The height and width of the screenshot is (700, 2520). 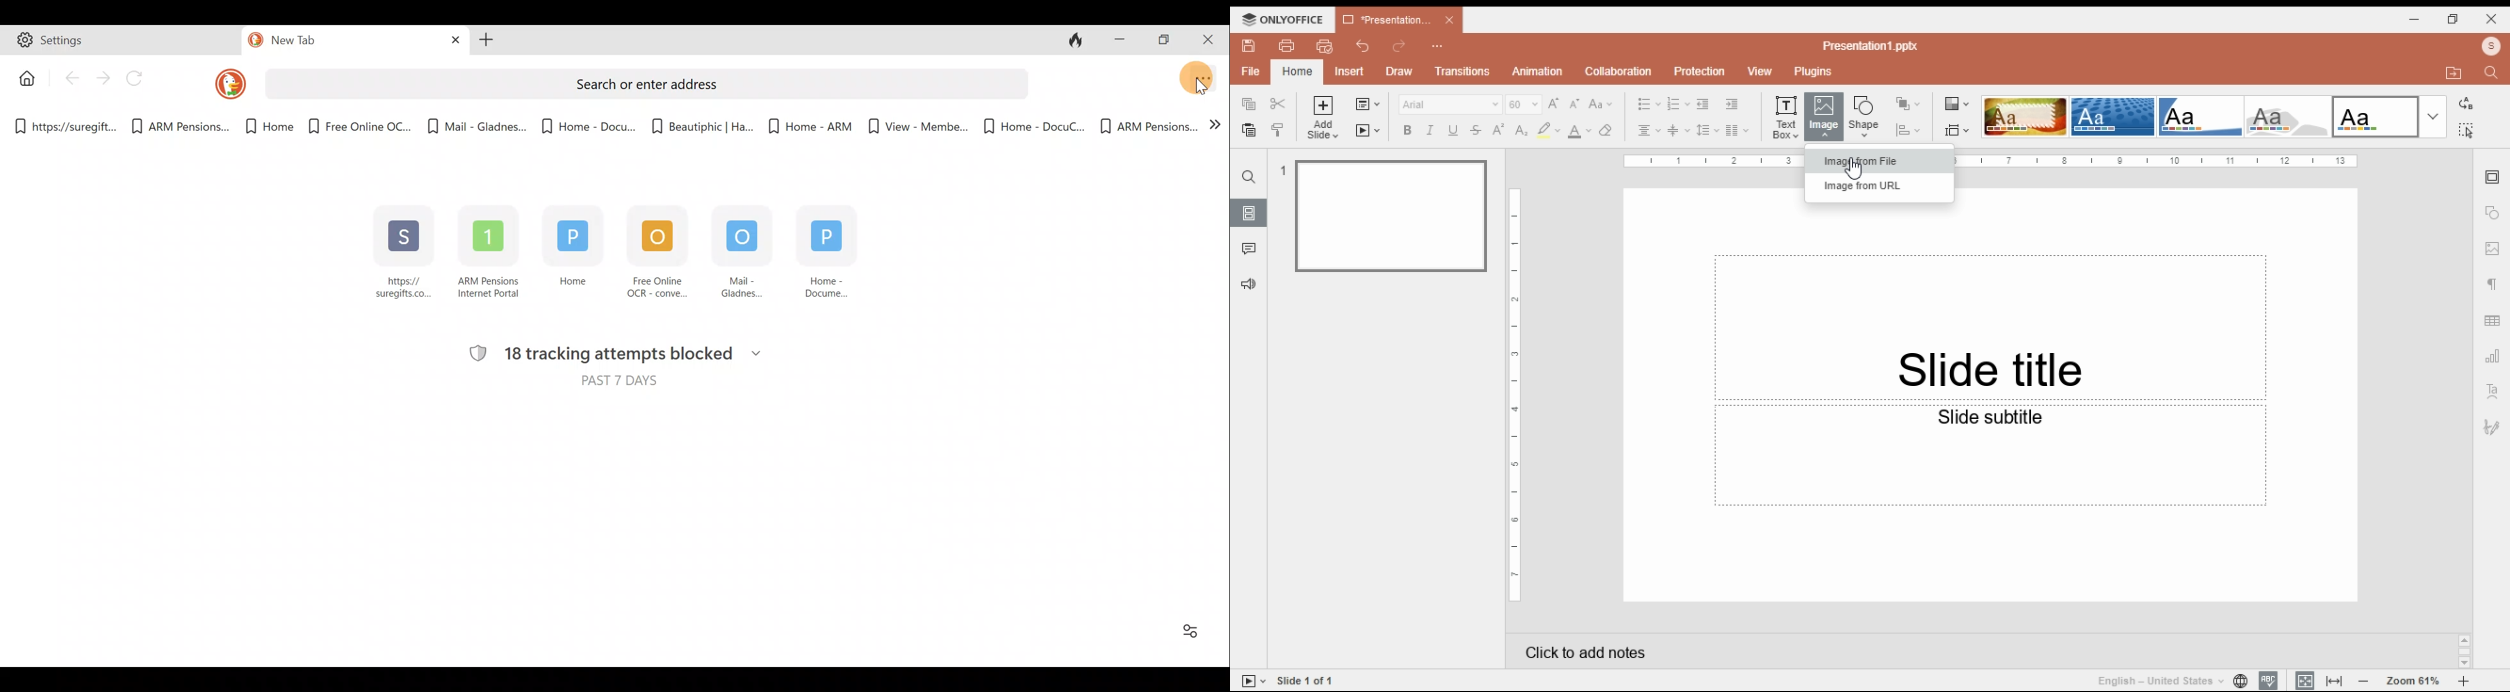 I want to click on Scrollbar, so click(x=2462, y=651).